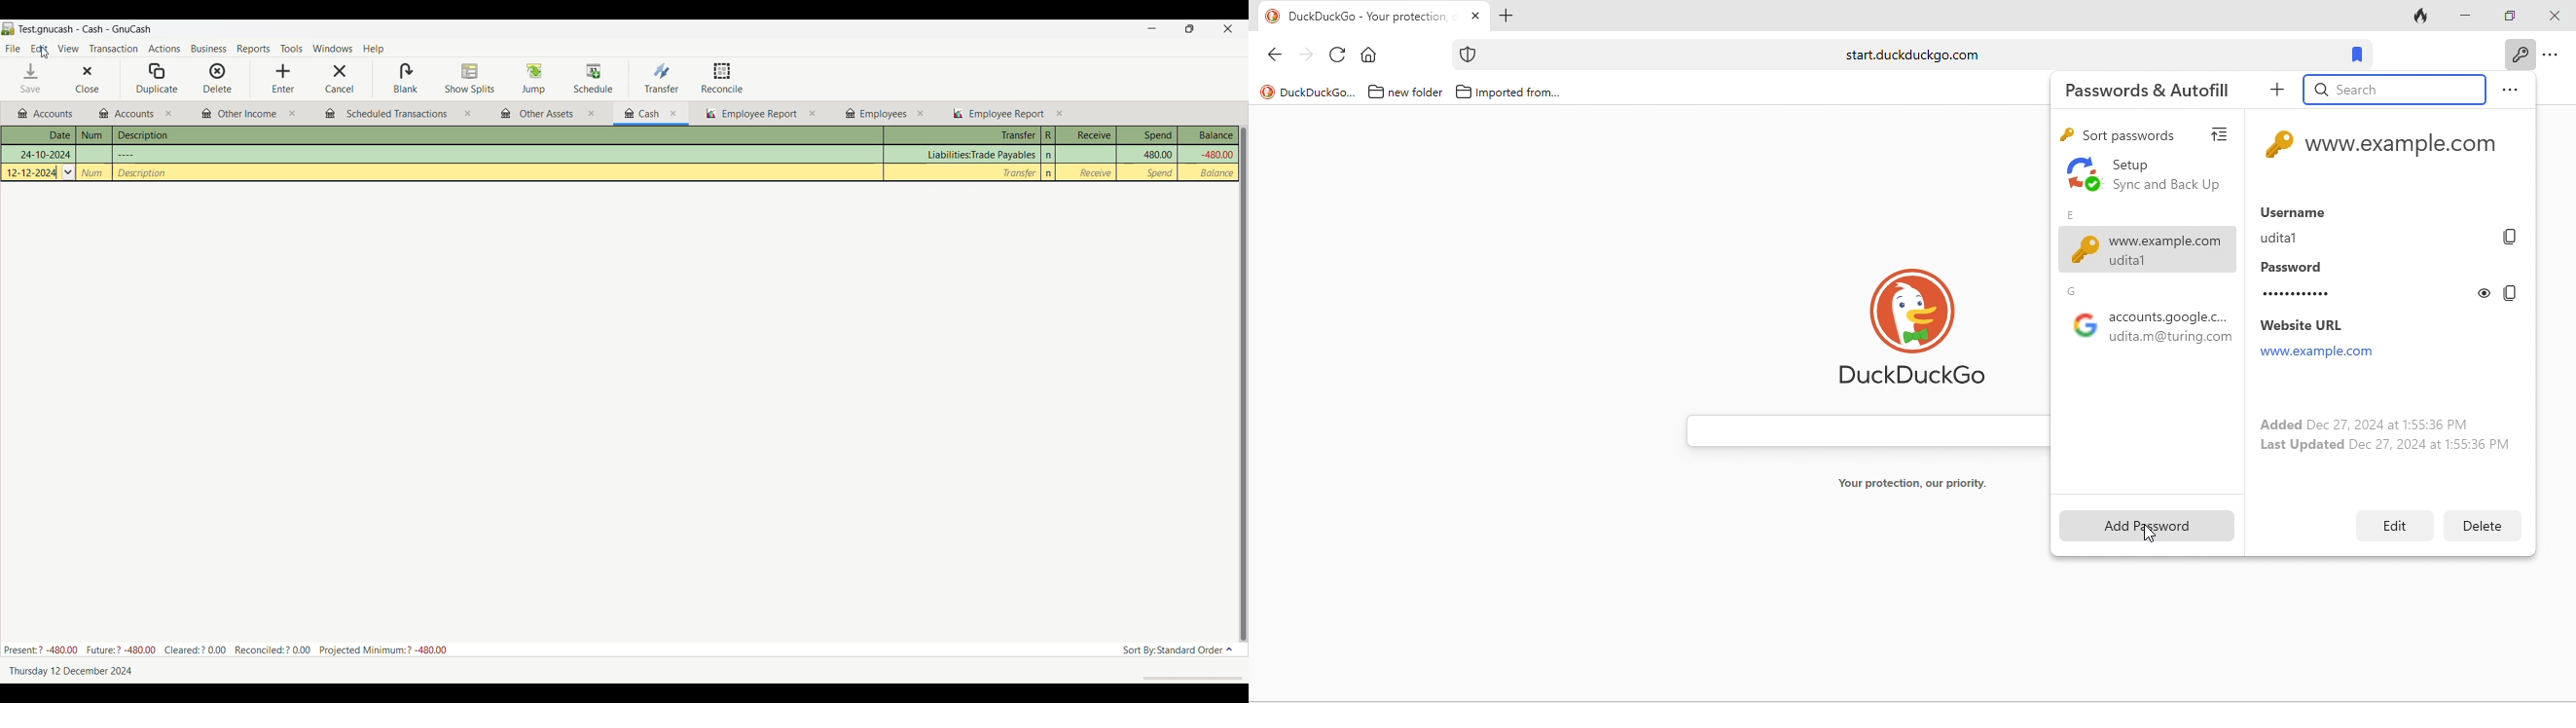 Image resolution: width=2576 pixels, height=728 pixels. Describe the element at coordinates (1274, 56) in the screenshot. I see `back` at that location.